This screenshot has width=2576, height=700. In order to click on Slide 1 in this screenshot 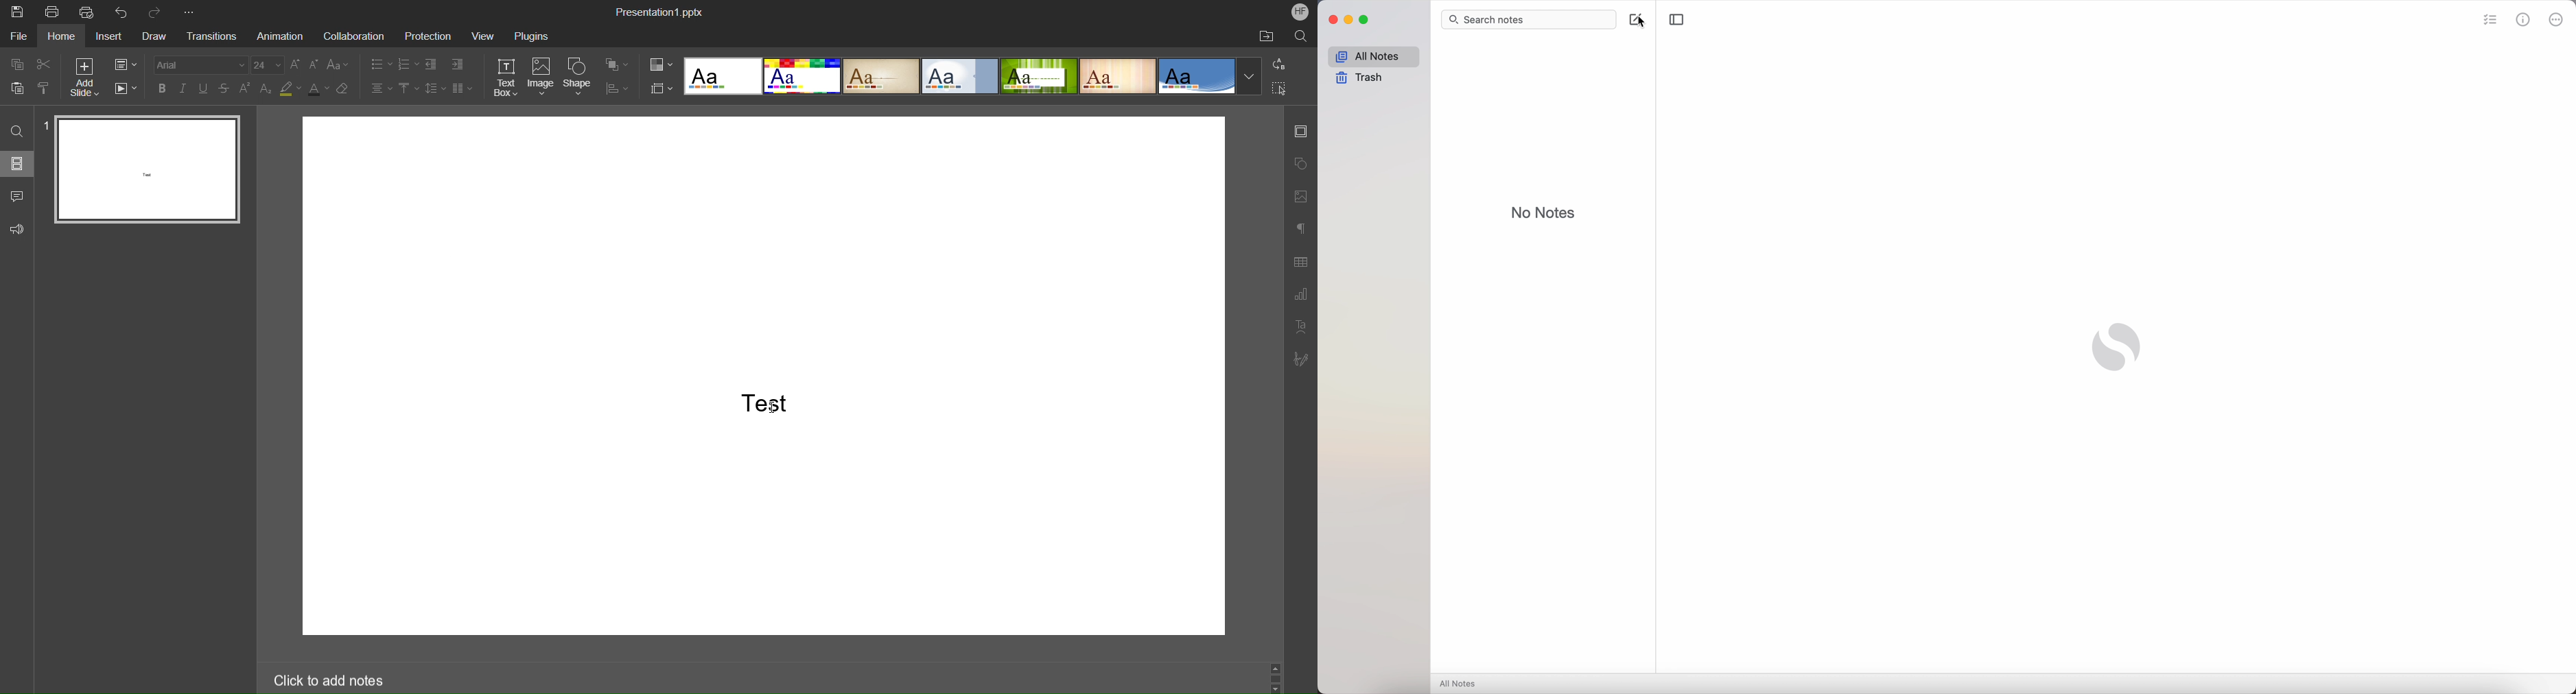, I will do `click(144, 169)`.